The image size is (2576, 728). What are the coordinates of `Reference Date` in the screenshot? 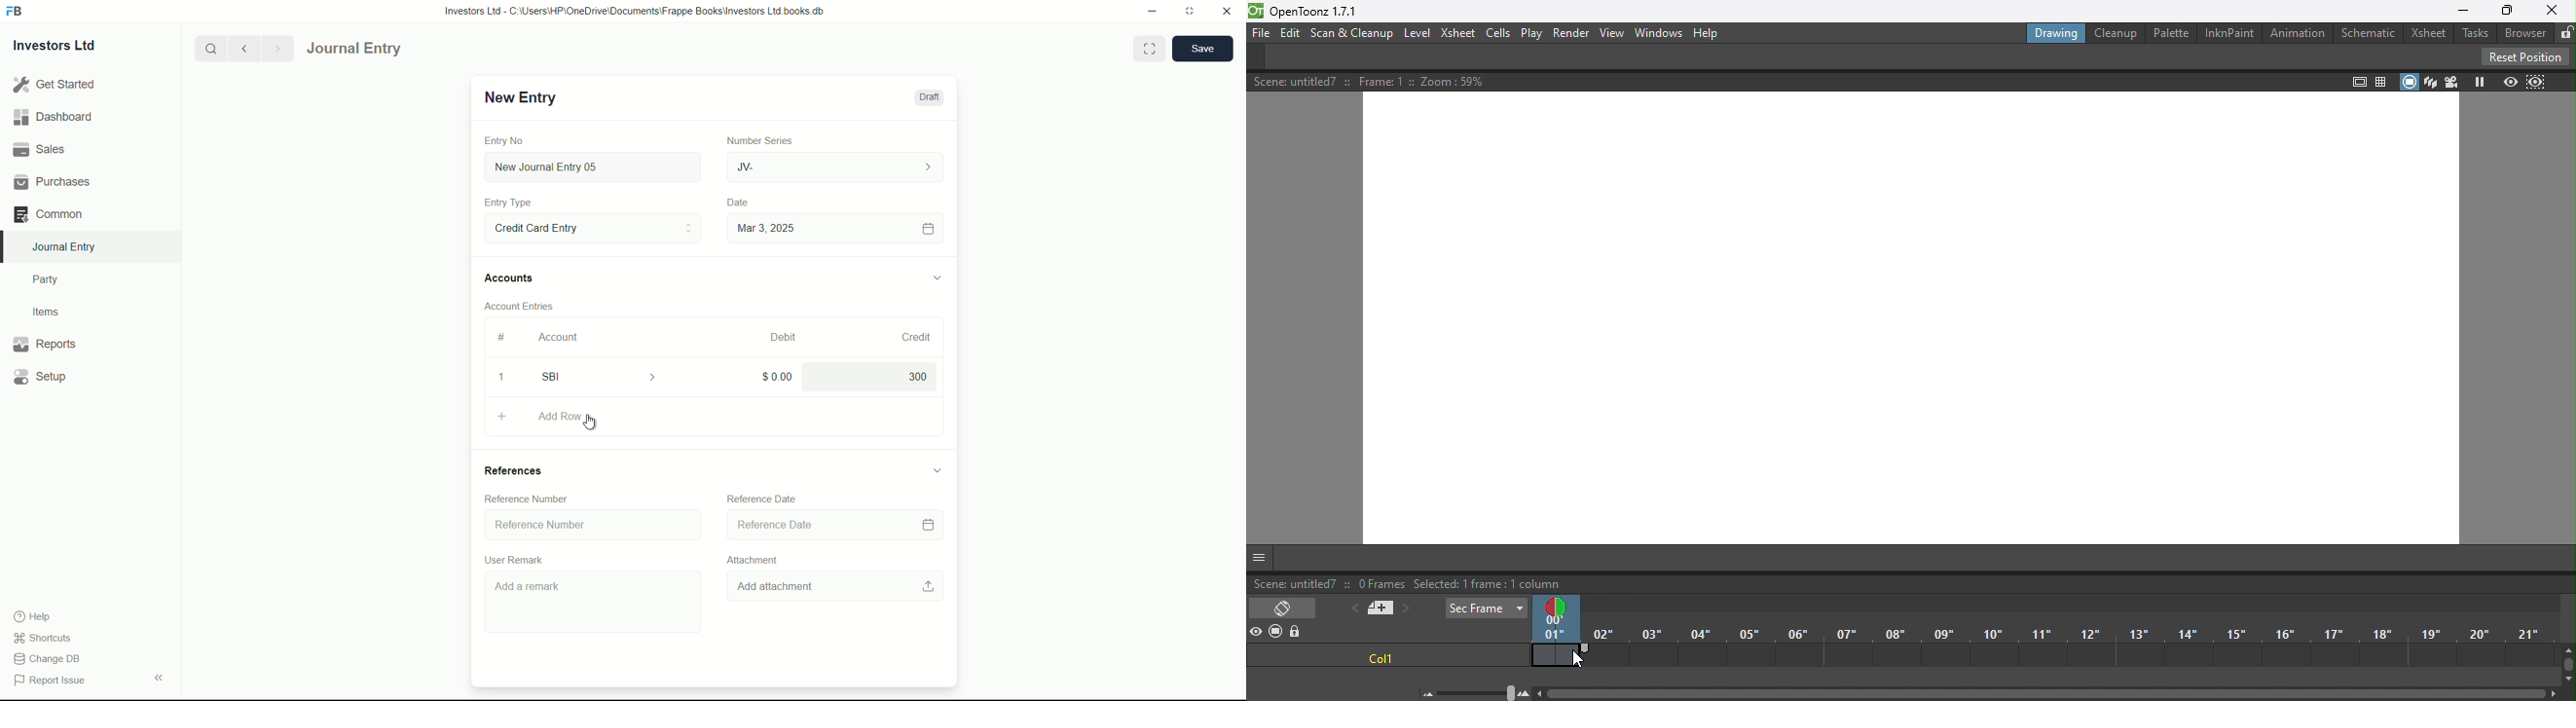 It's located at (761, 498).